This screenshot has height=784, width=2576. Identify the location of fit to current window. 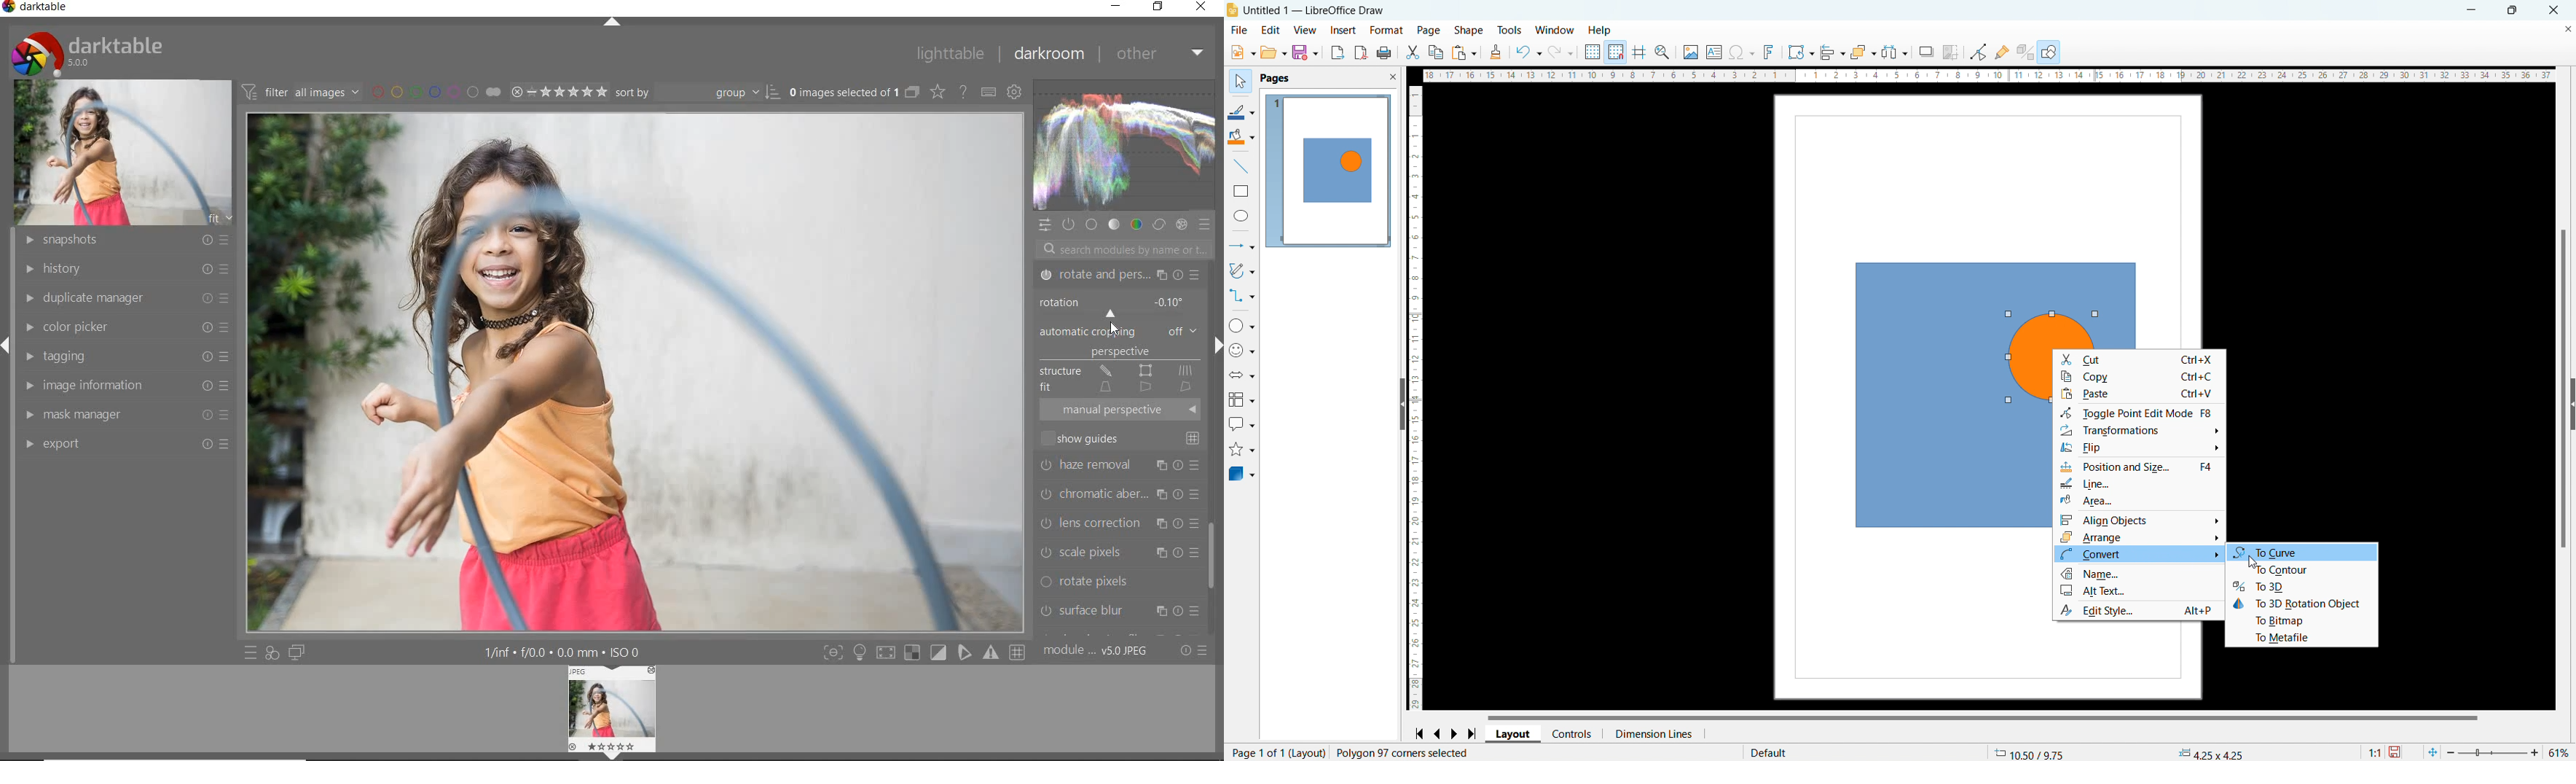
(2432, 752).